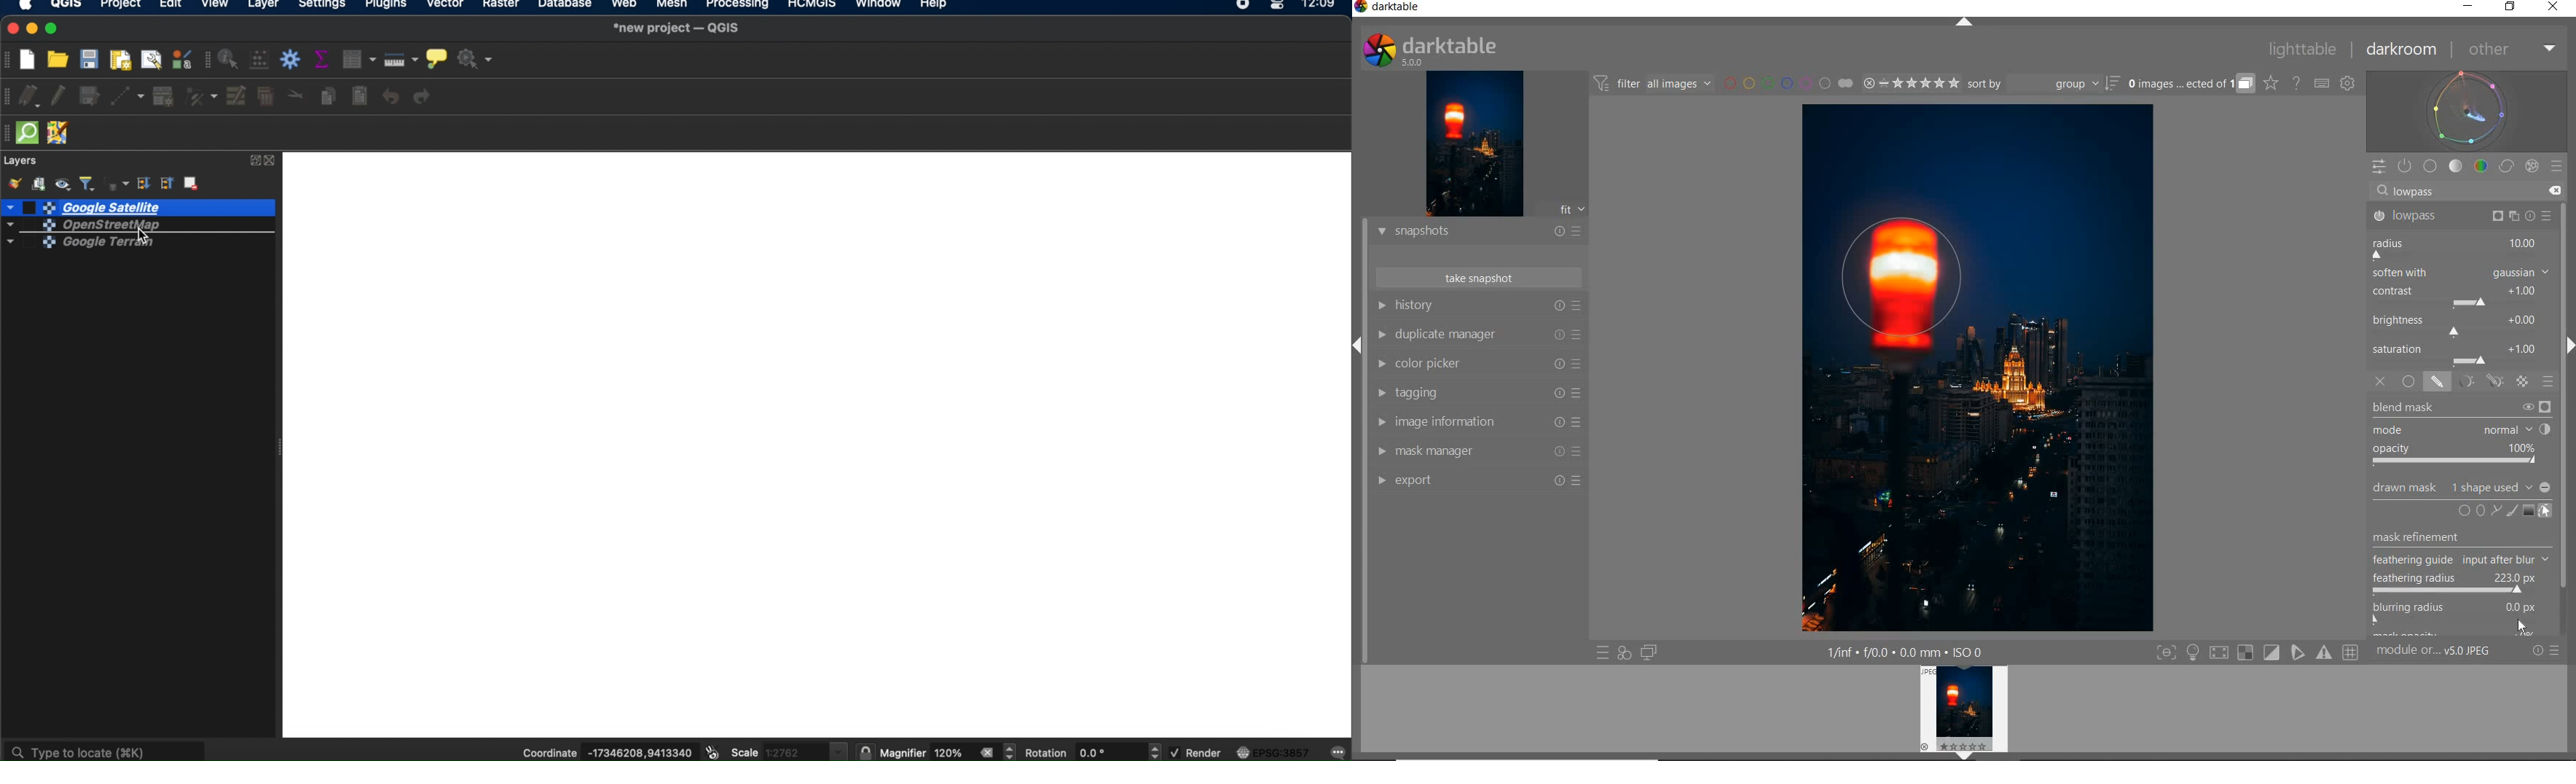  What do you see at coordinates (1477, 278) in the screenshot?
I see `TAKE SNAPSHOT` at bounding box center [1477, 278].